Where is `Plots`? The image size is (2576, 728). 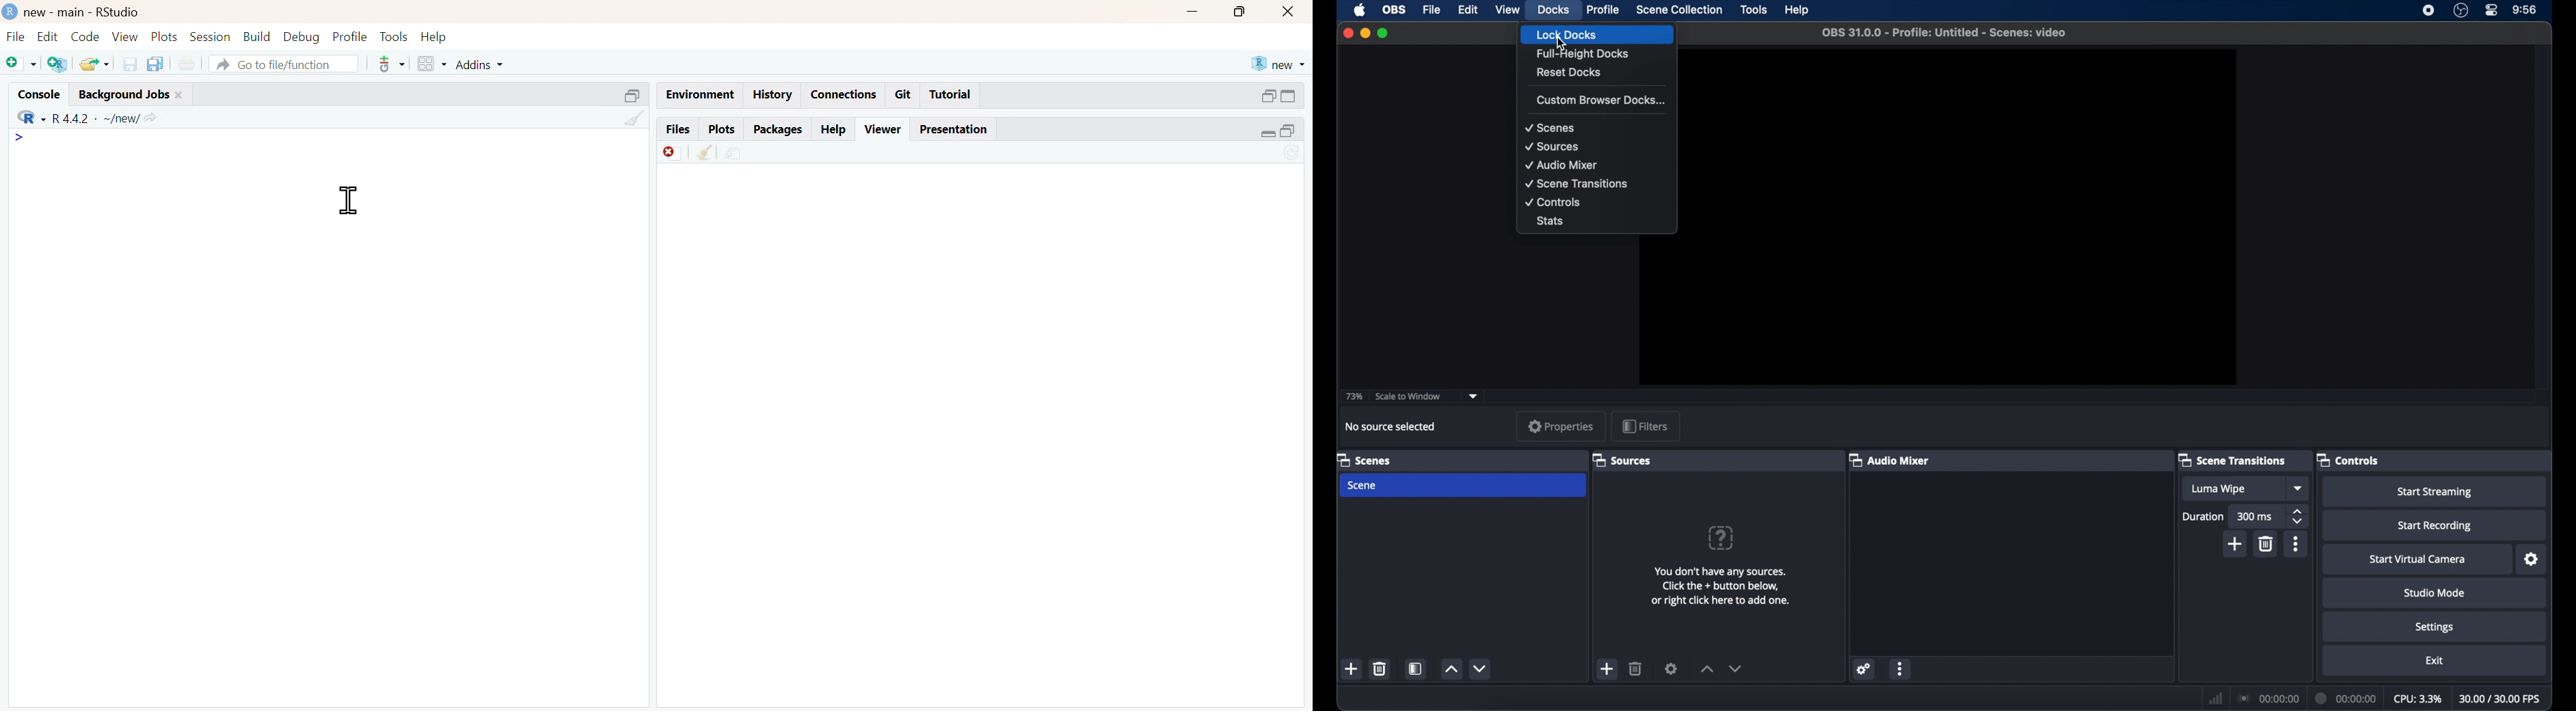 Plots is located at coordinates (719, 128).